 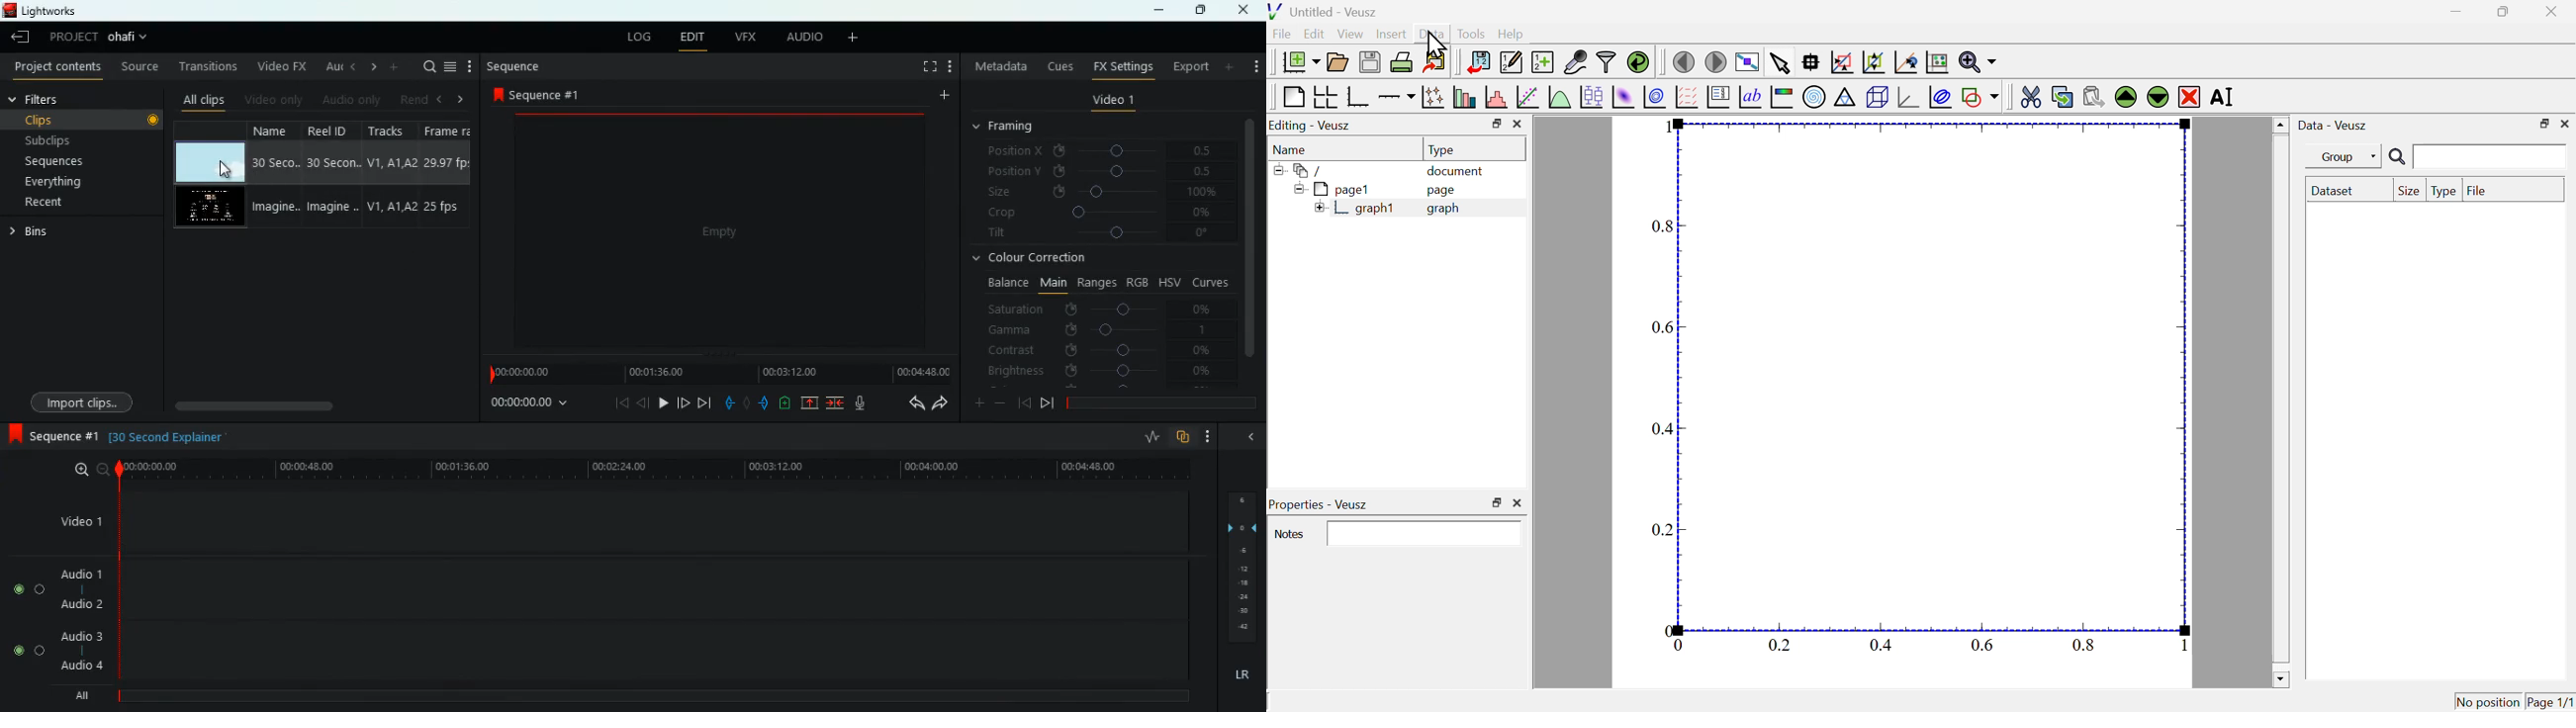 What do you see at coordinates (1981, 97) in the screenshot?
I see `add a shape to the plot` at bounding box center [1981, 97].